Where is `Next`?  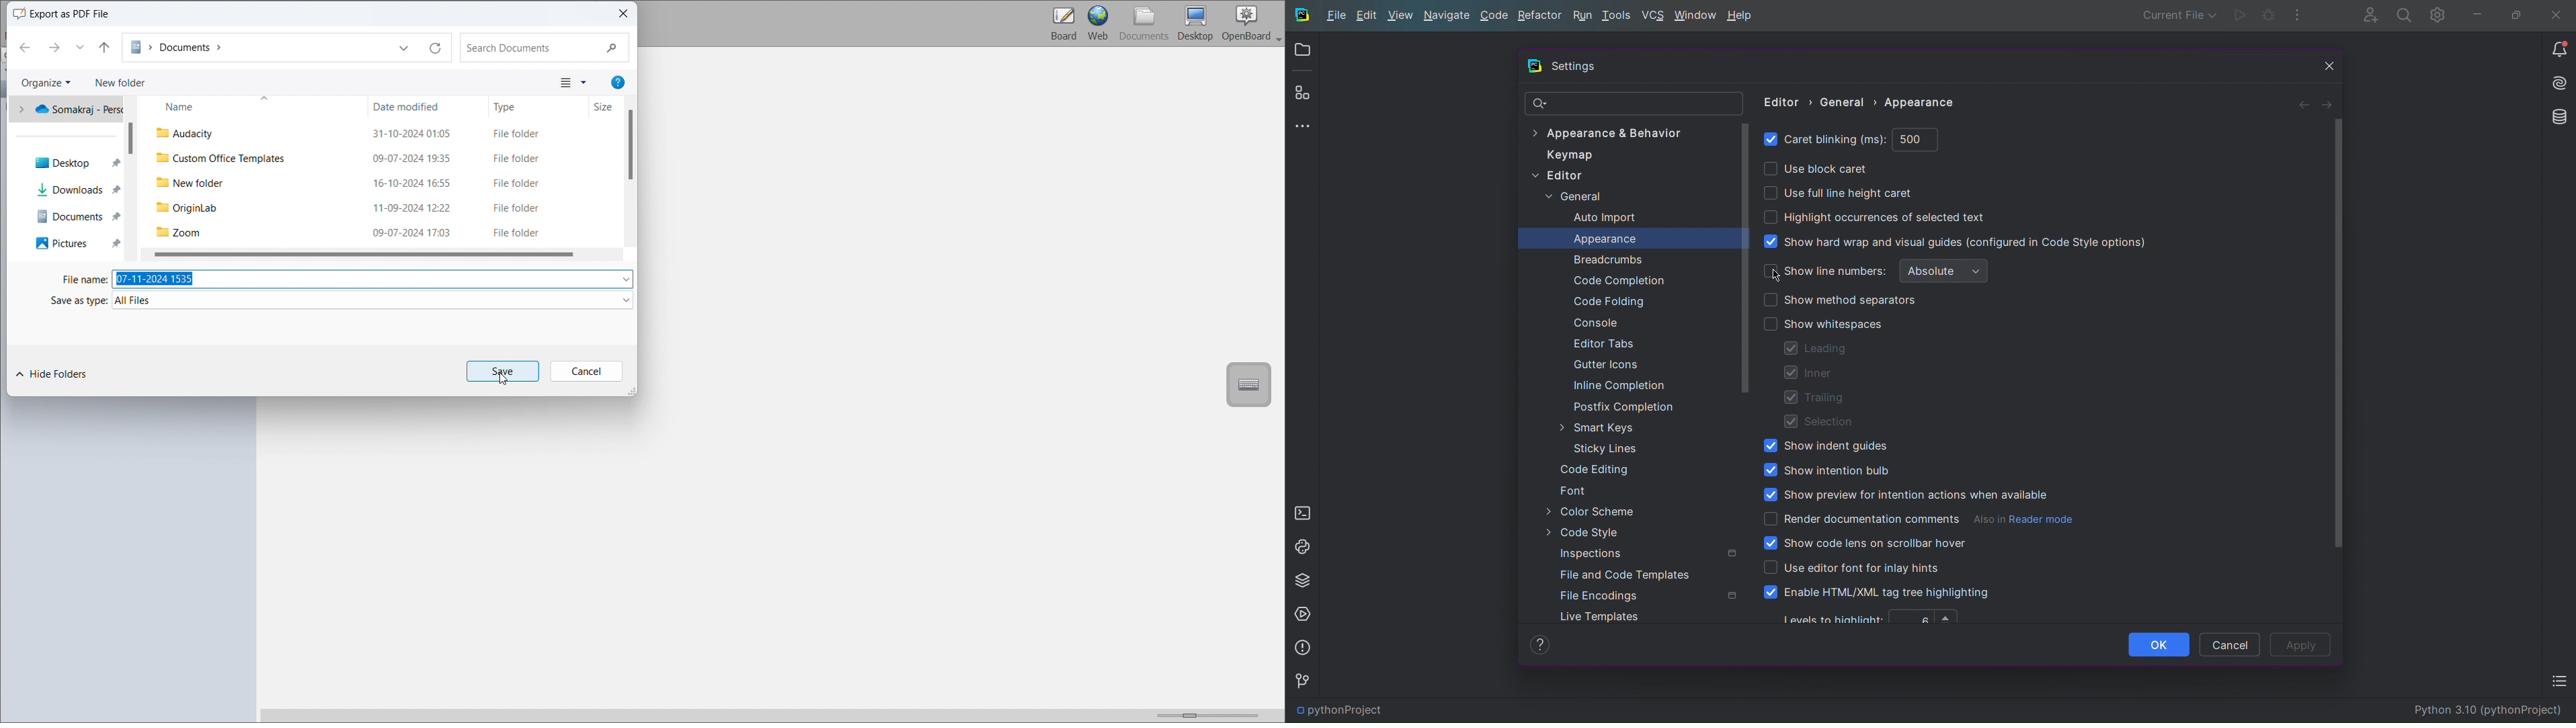 Next is located at coordinates (2327, 104).